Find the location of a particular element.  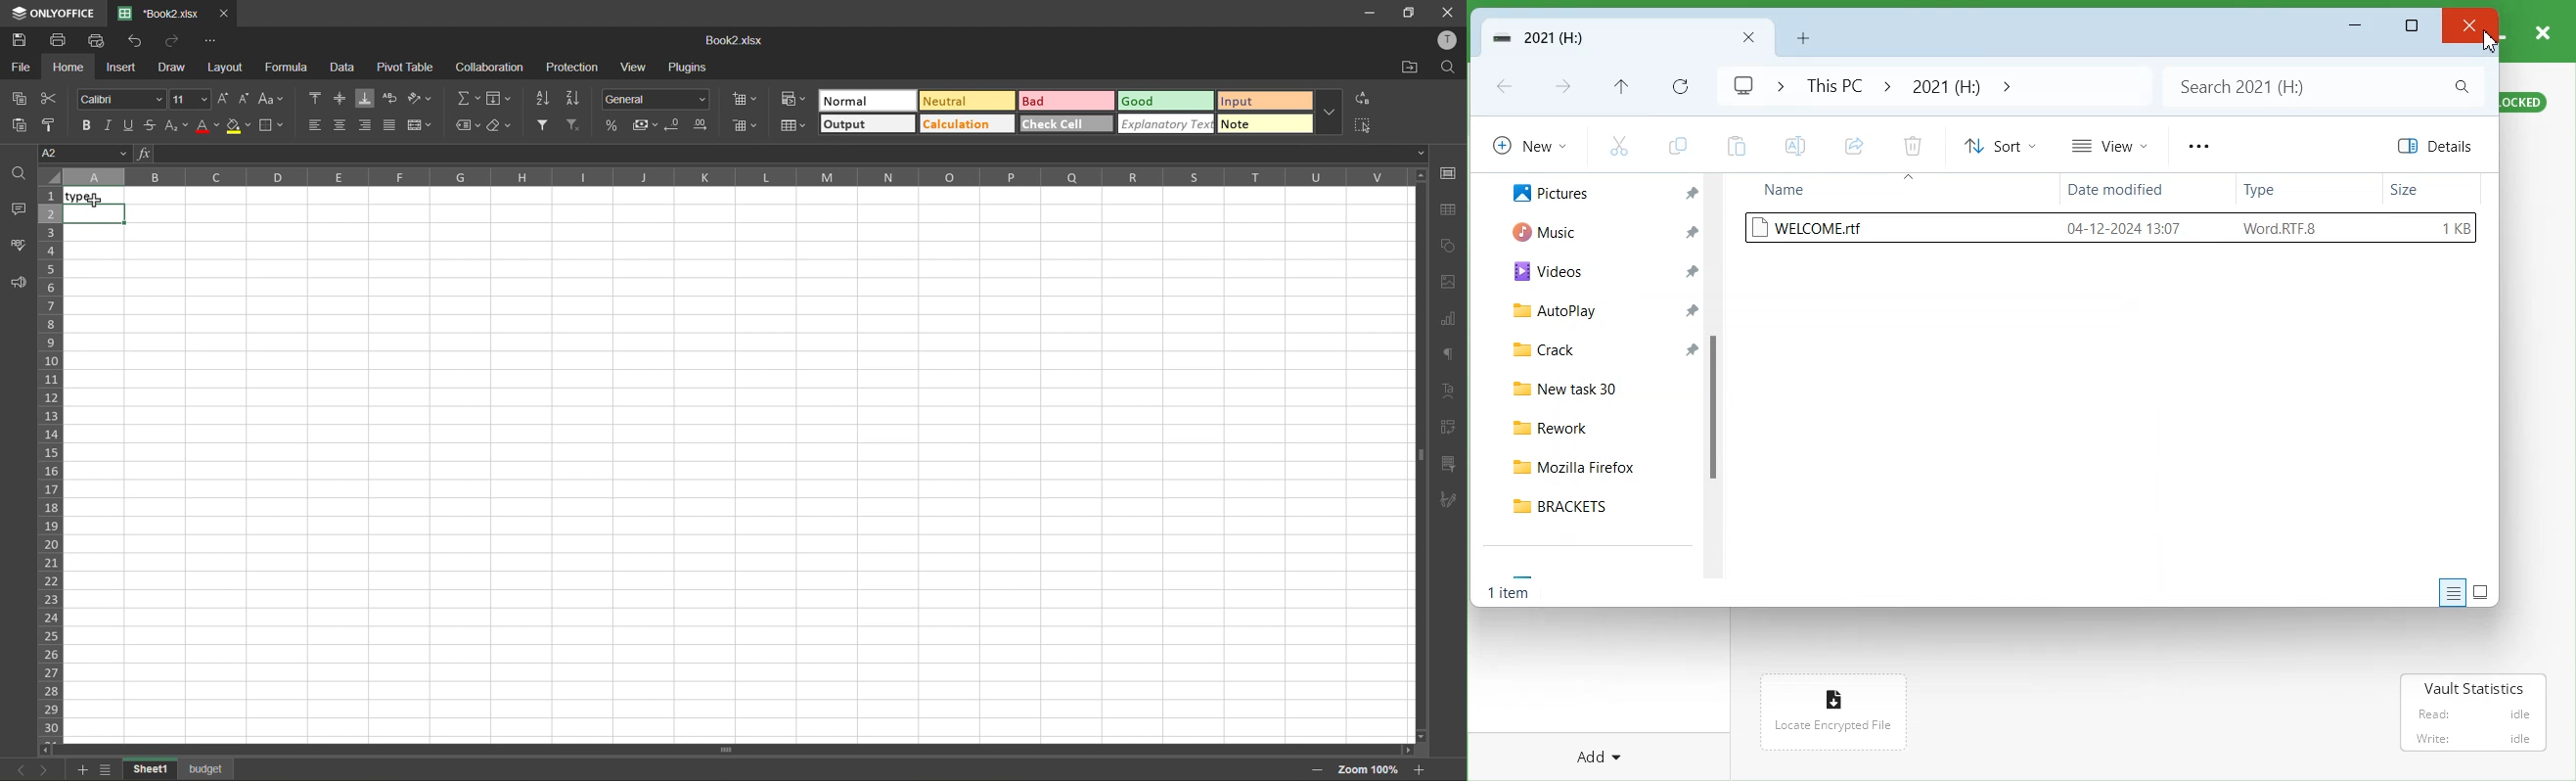

find is located at coordinates (18, 172).